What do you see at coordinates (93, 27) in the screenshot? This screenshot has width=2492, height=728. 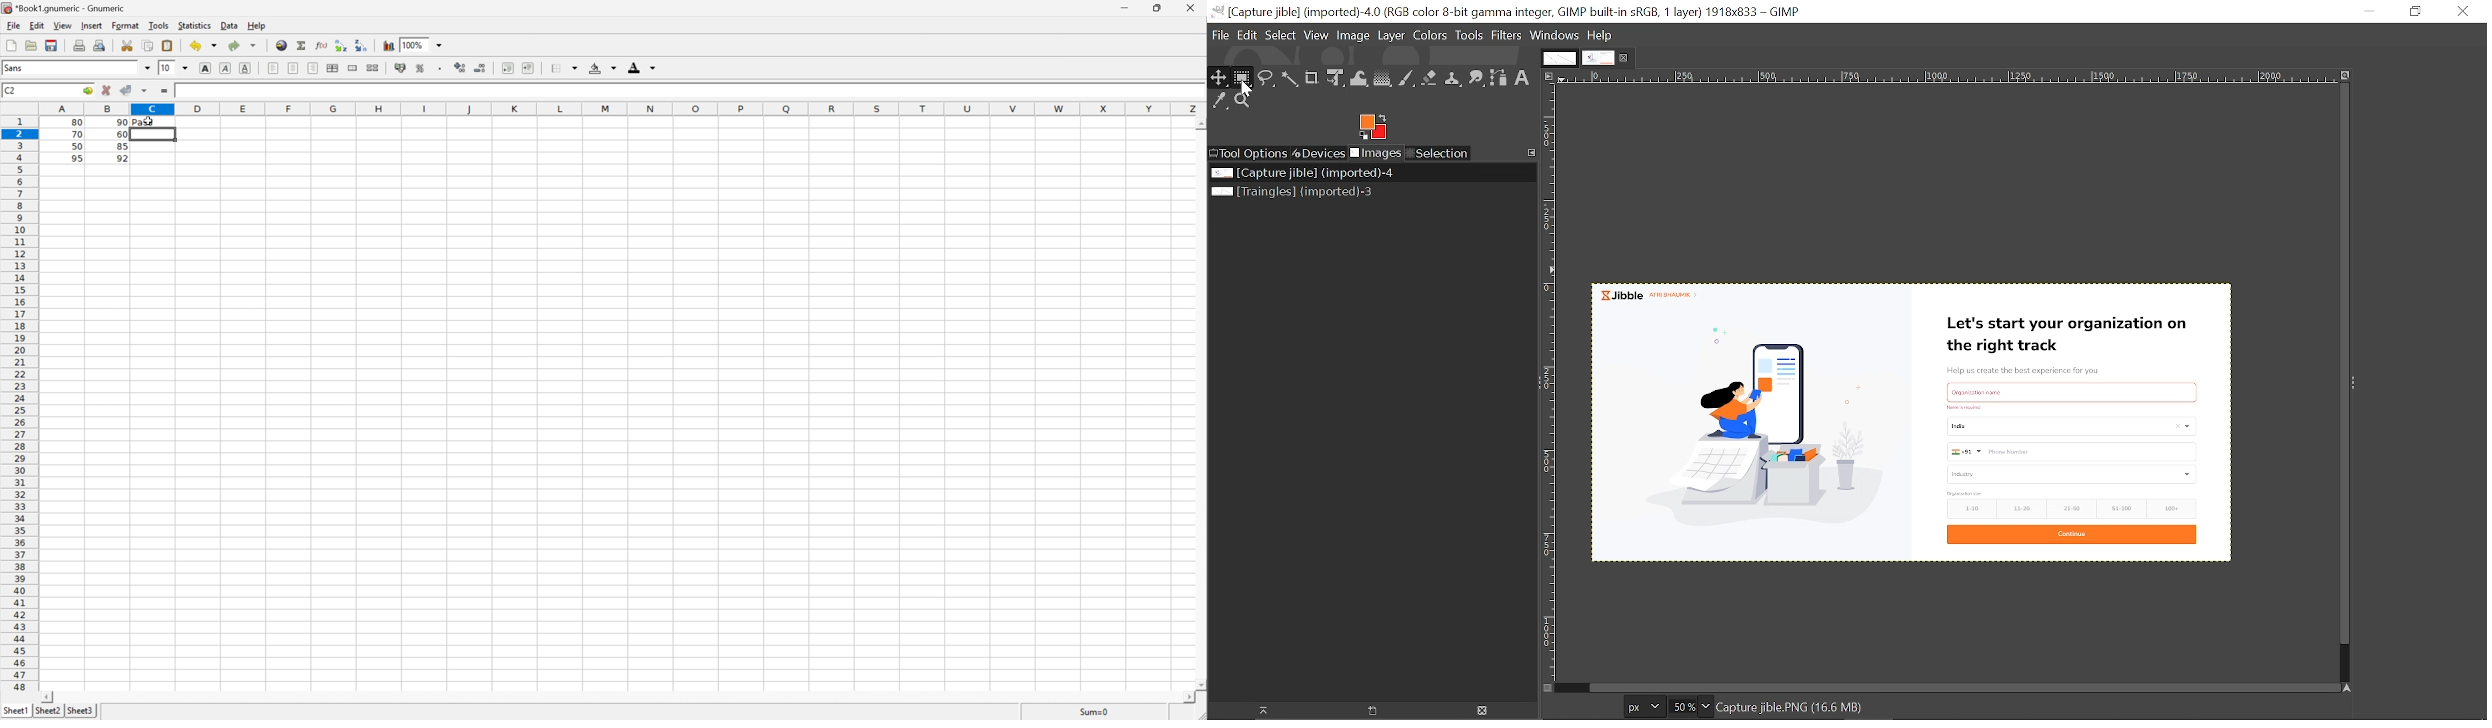 I see `Insert` at bounding box center [93, 27].